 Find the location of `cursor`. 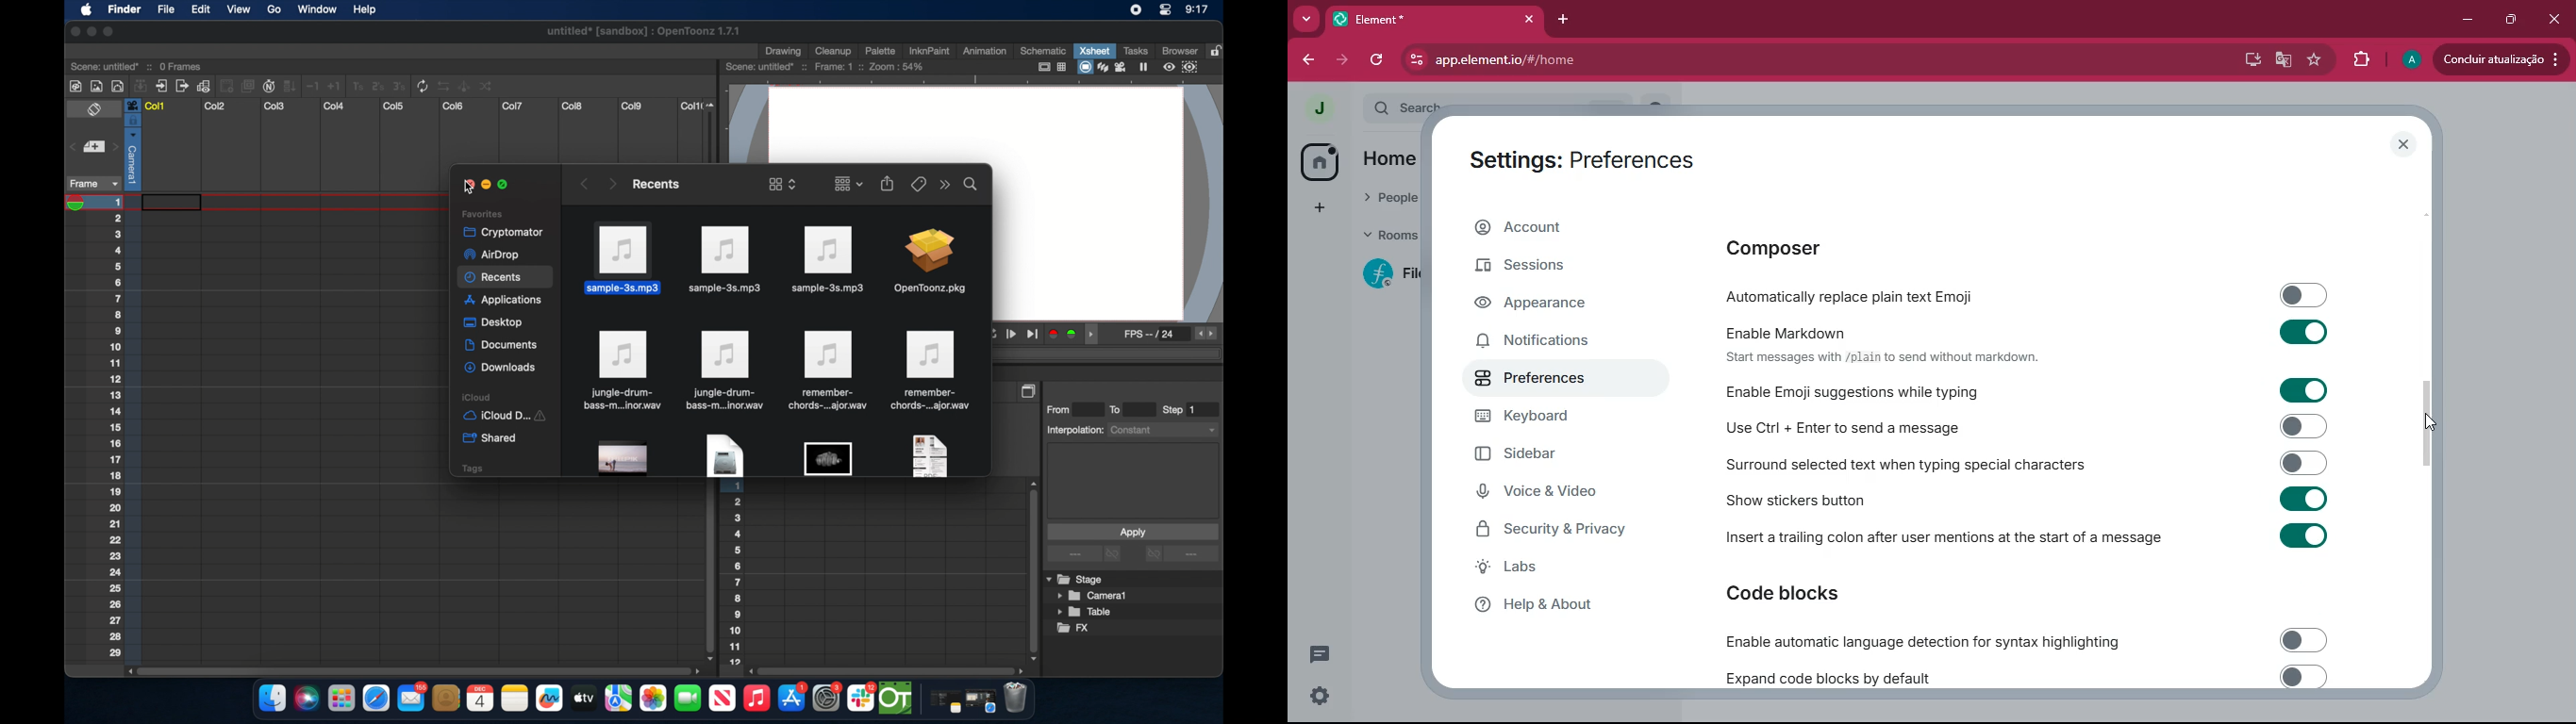

cursor is located at coordinates (2435, 421).